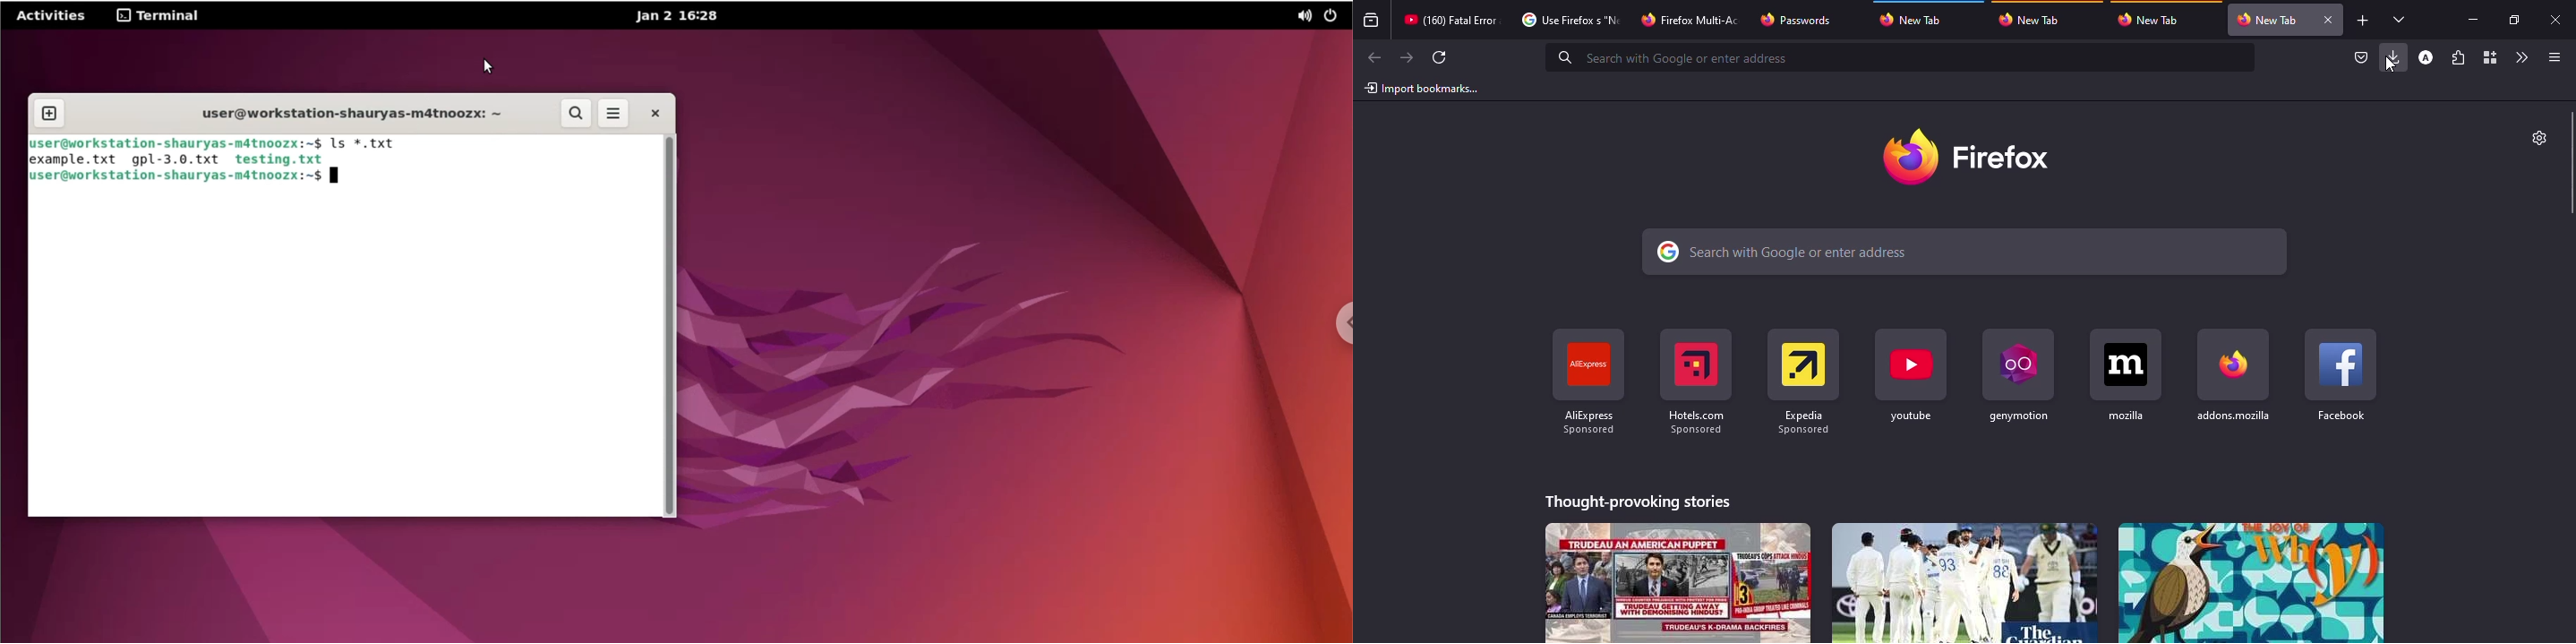 The width and height of the screenshot is (2576, 644). I want to click on menu, so click(2551, 57).